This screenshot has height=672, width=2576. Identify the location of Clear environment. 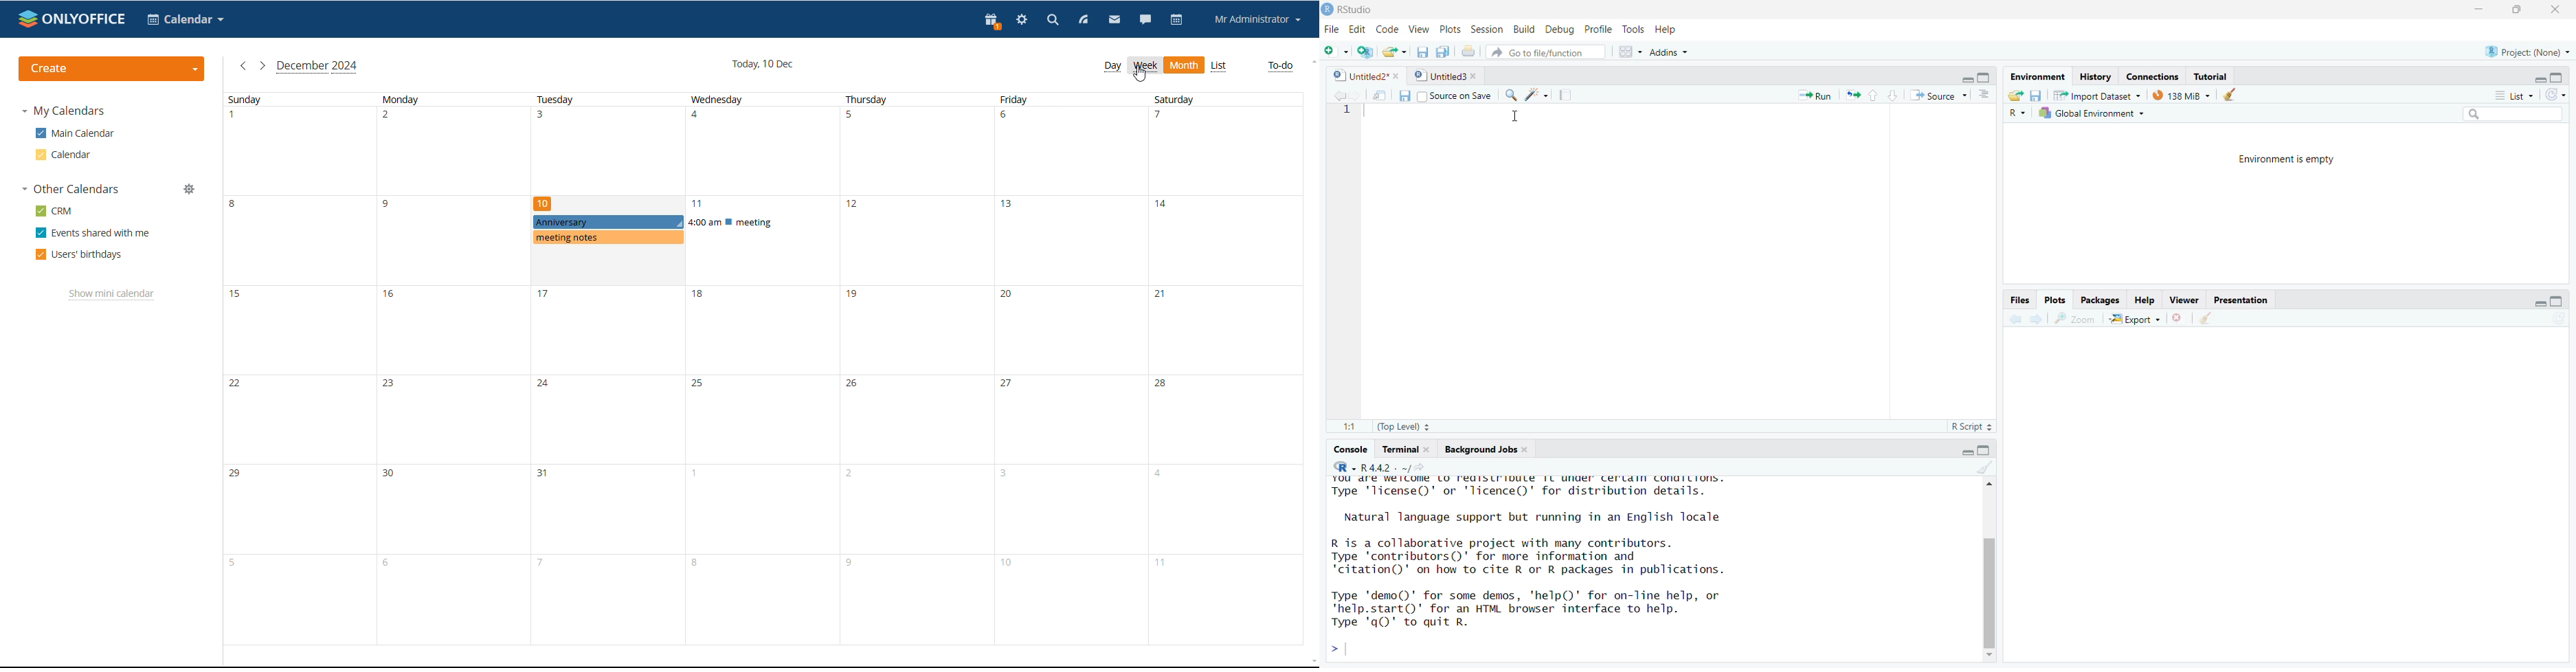
(2233, 94).